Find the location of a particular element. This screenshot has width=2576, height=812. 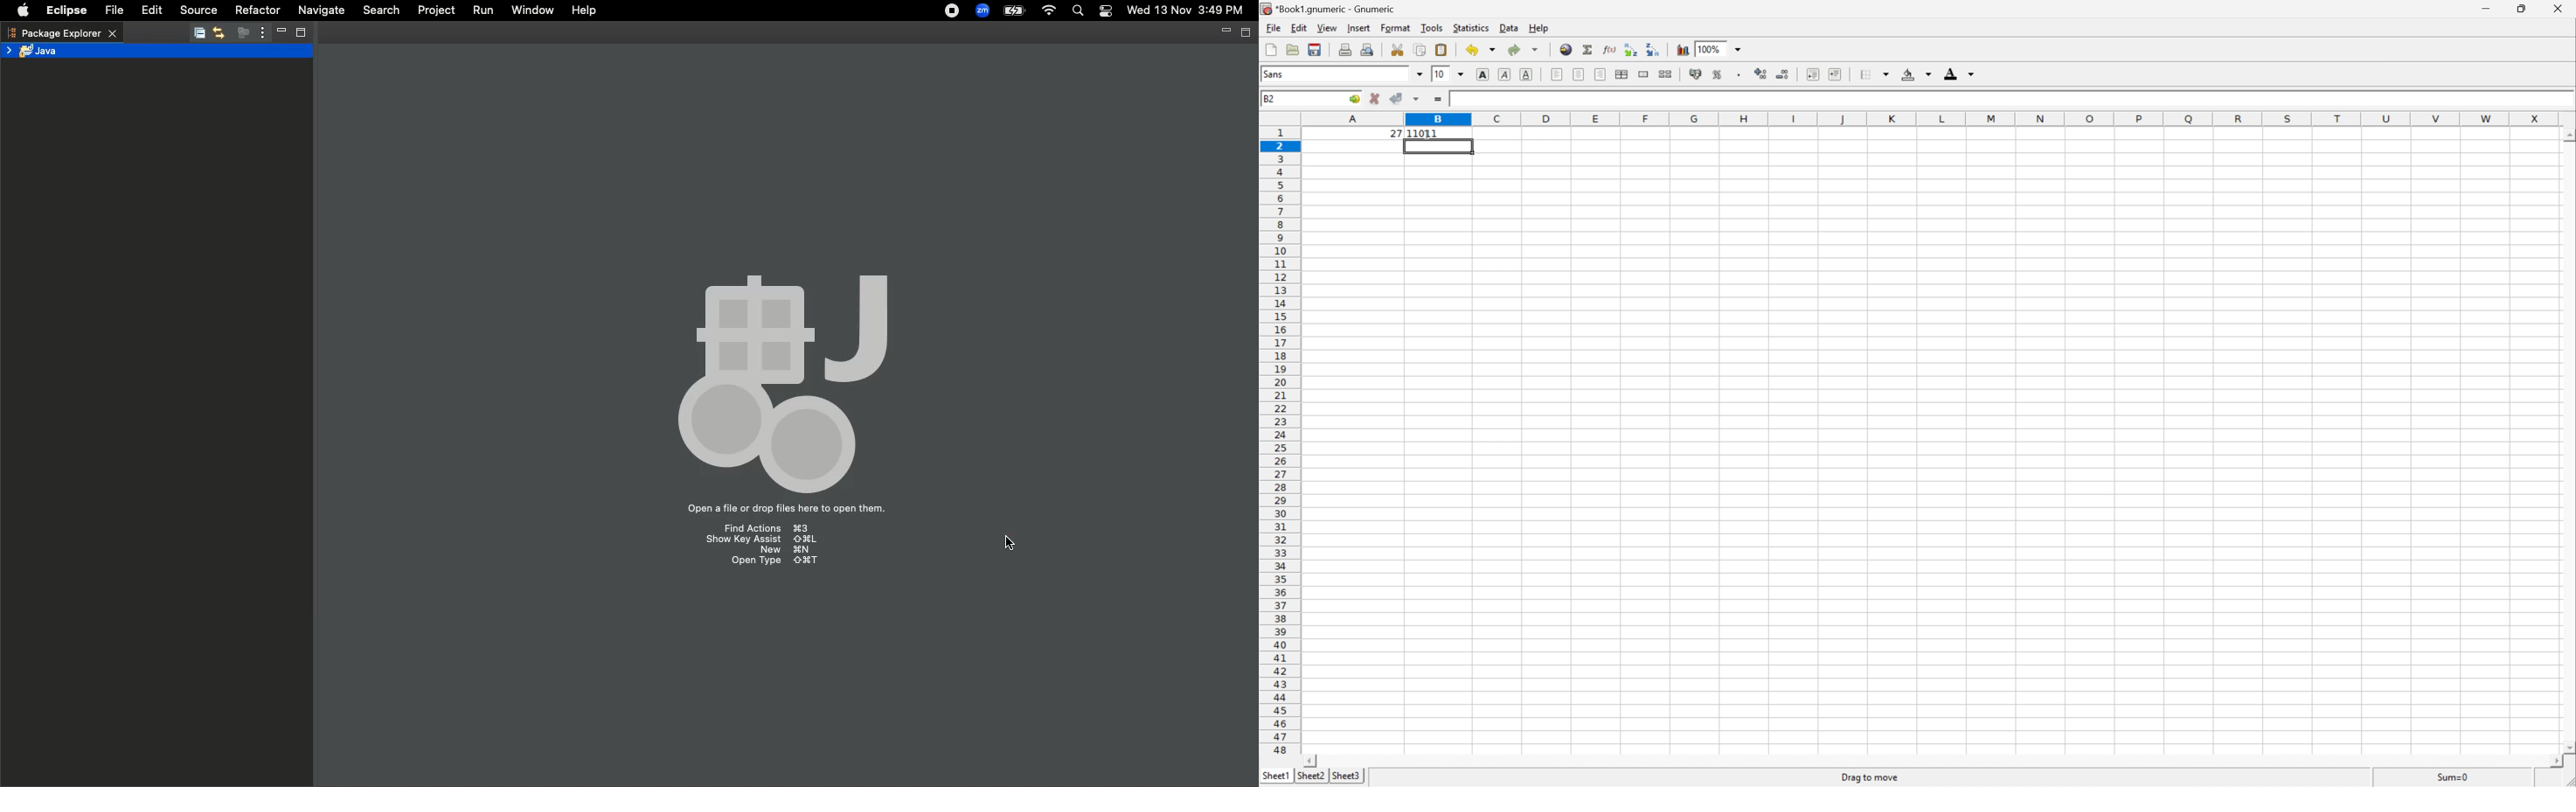

Find action ⌘3 Show Key assist ⇧⌘L New ⌘N Open Type ⇧⌘T is located at coordinates (764, 547).